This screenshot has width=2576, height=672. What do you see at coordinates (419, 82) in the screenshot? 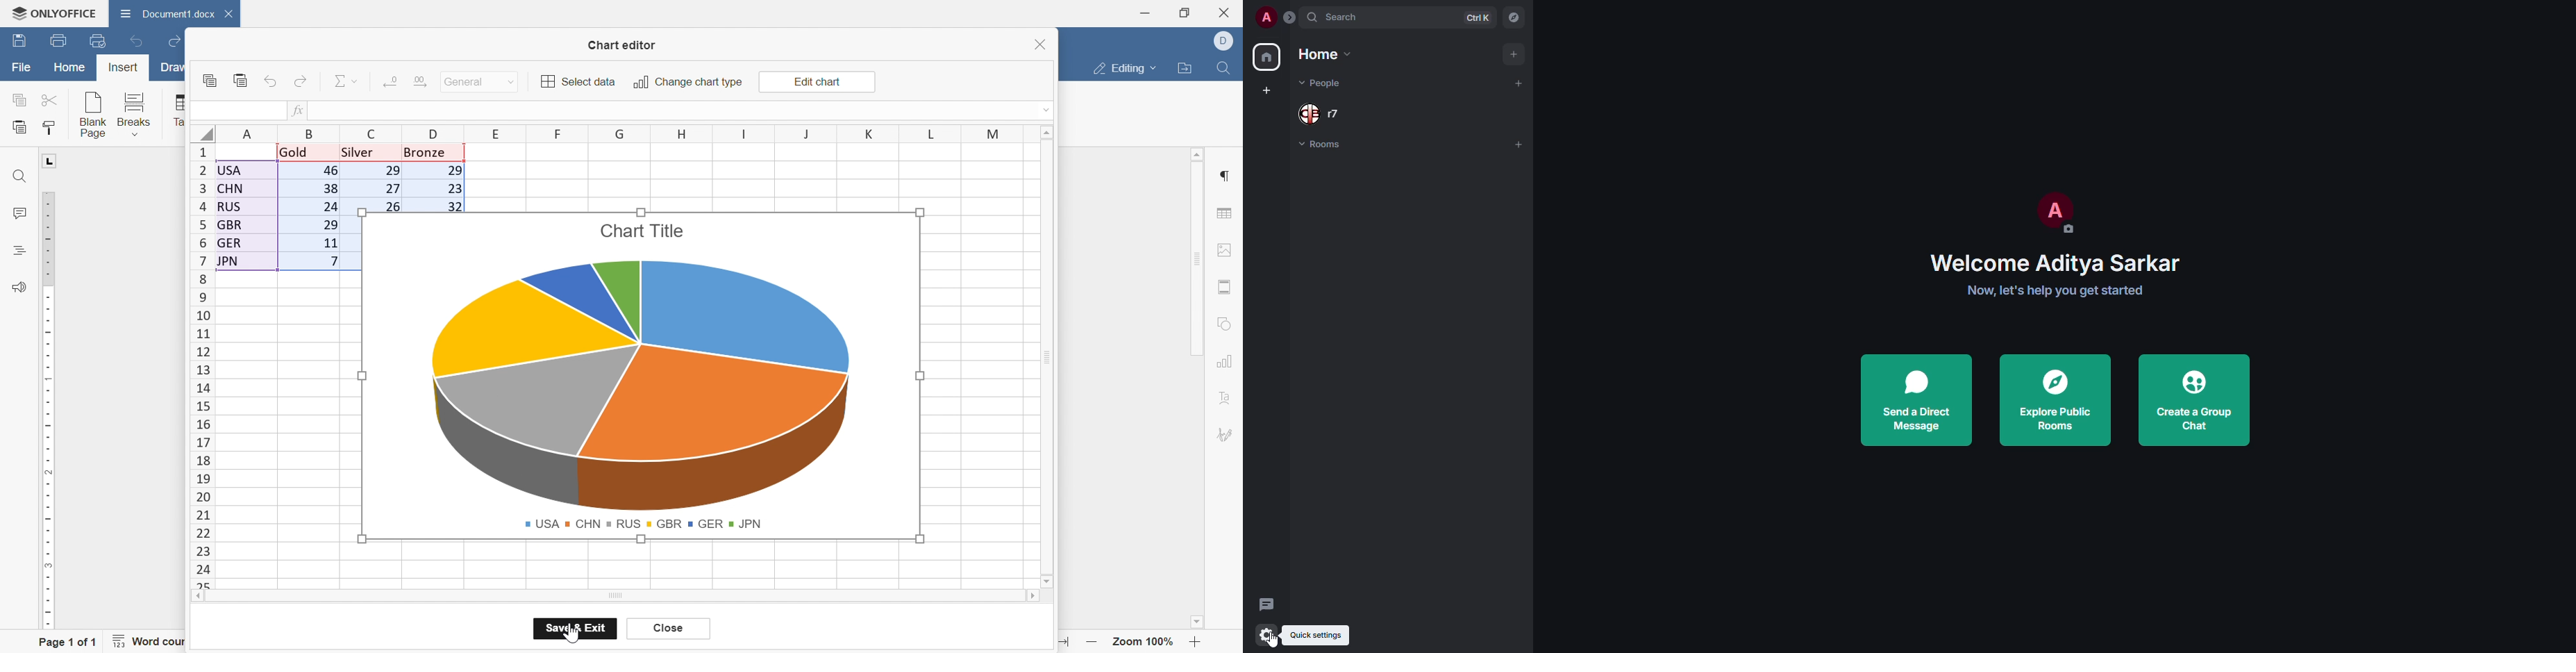
I see `Increase decimal` at bounding box center [419, 82].